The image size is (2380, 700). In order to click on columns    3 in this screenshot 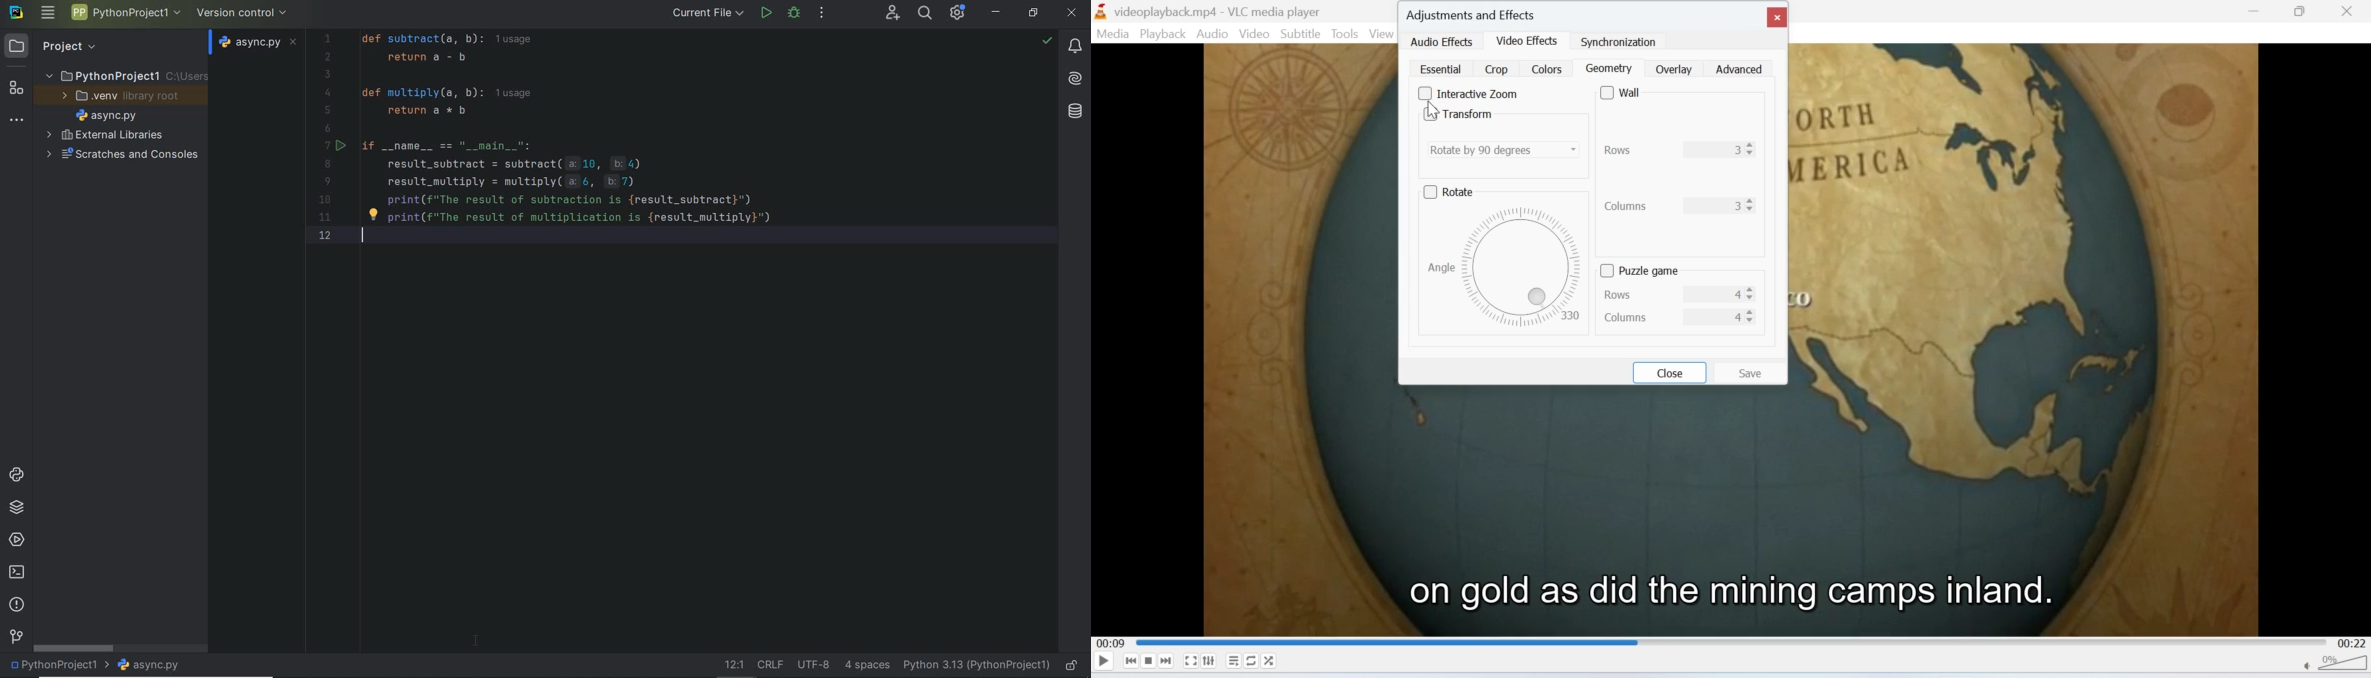, I will do `click(1680, 205)`.